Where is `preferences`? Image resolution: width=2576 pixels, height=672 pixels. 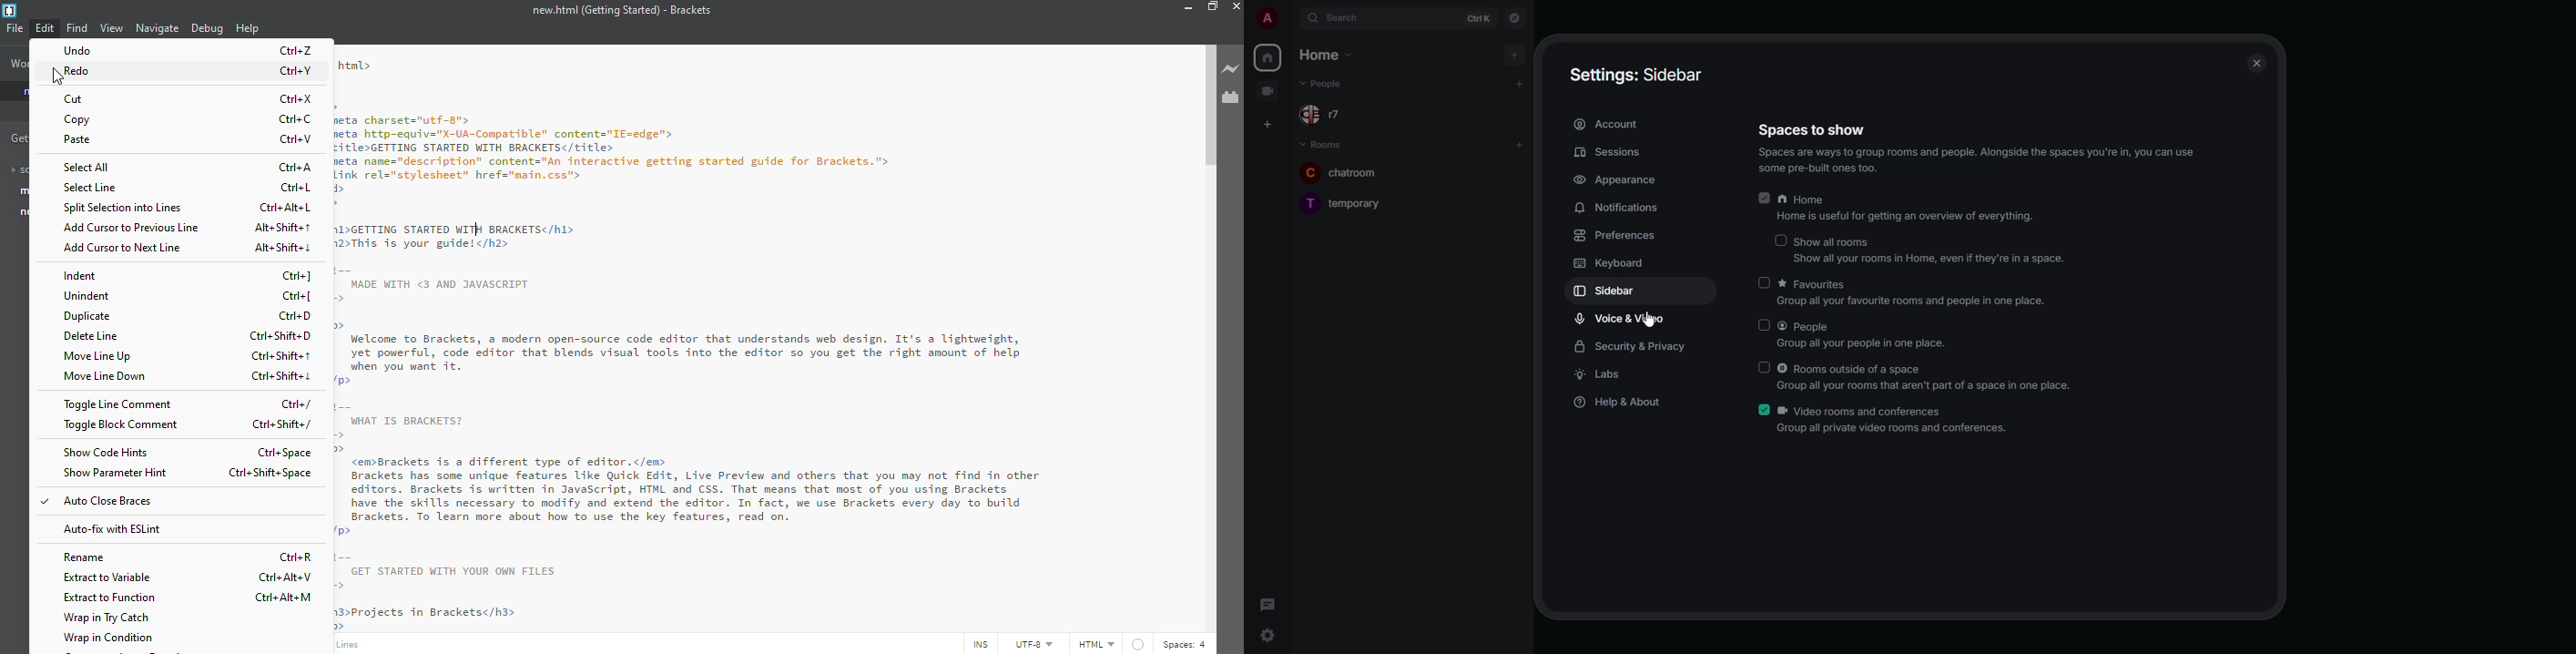
preferences is located at coordinates (1614, 236).